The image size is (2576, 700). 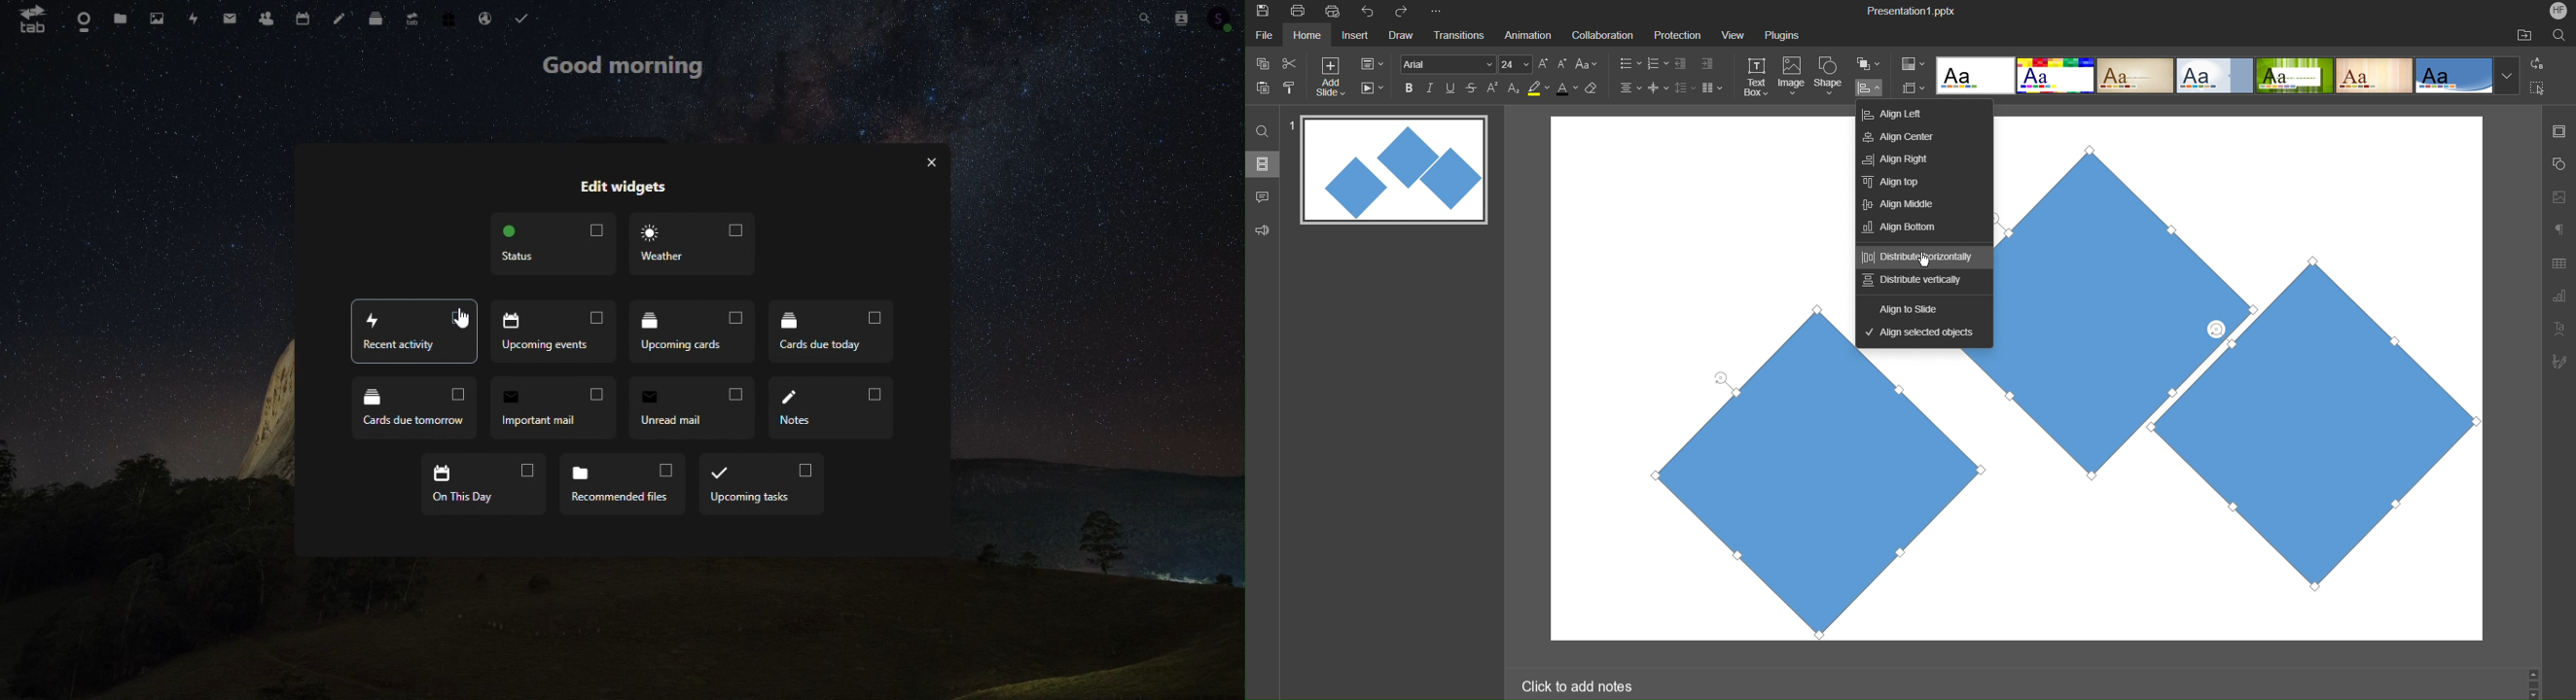 What do you see at coordinates (1401, 36) in the screenshot?
I see `Draw` at bounding box center [1401, 36].